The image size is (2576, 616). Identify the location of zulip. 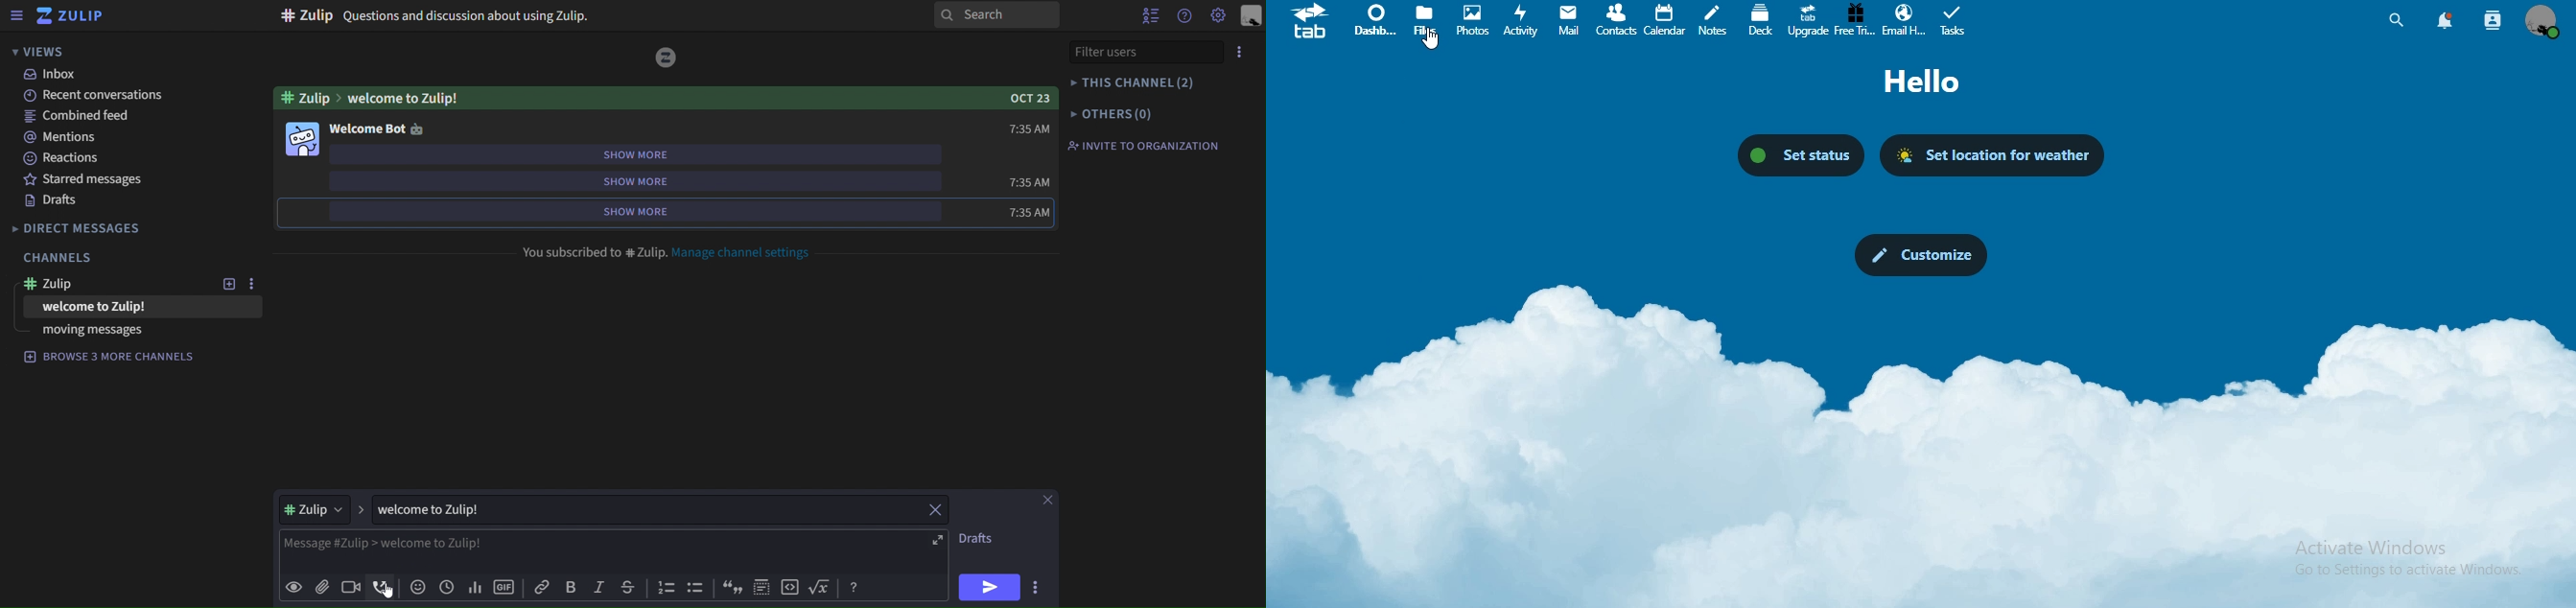
(75, 16).